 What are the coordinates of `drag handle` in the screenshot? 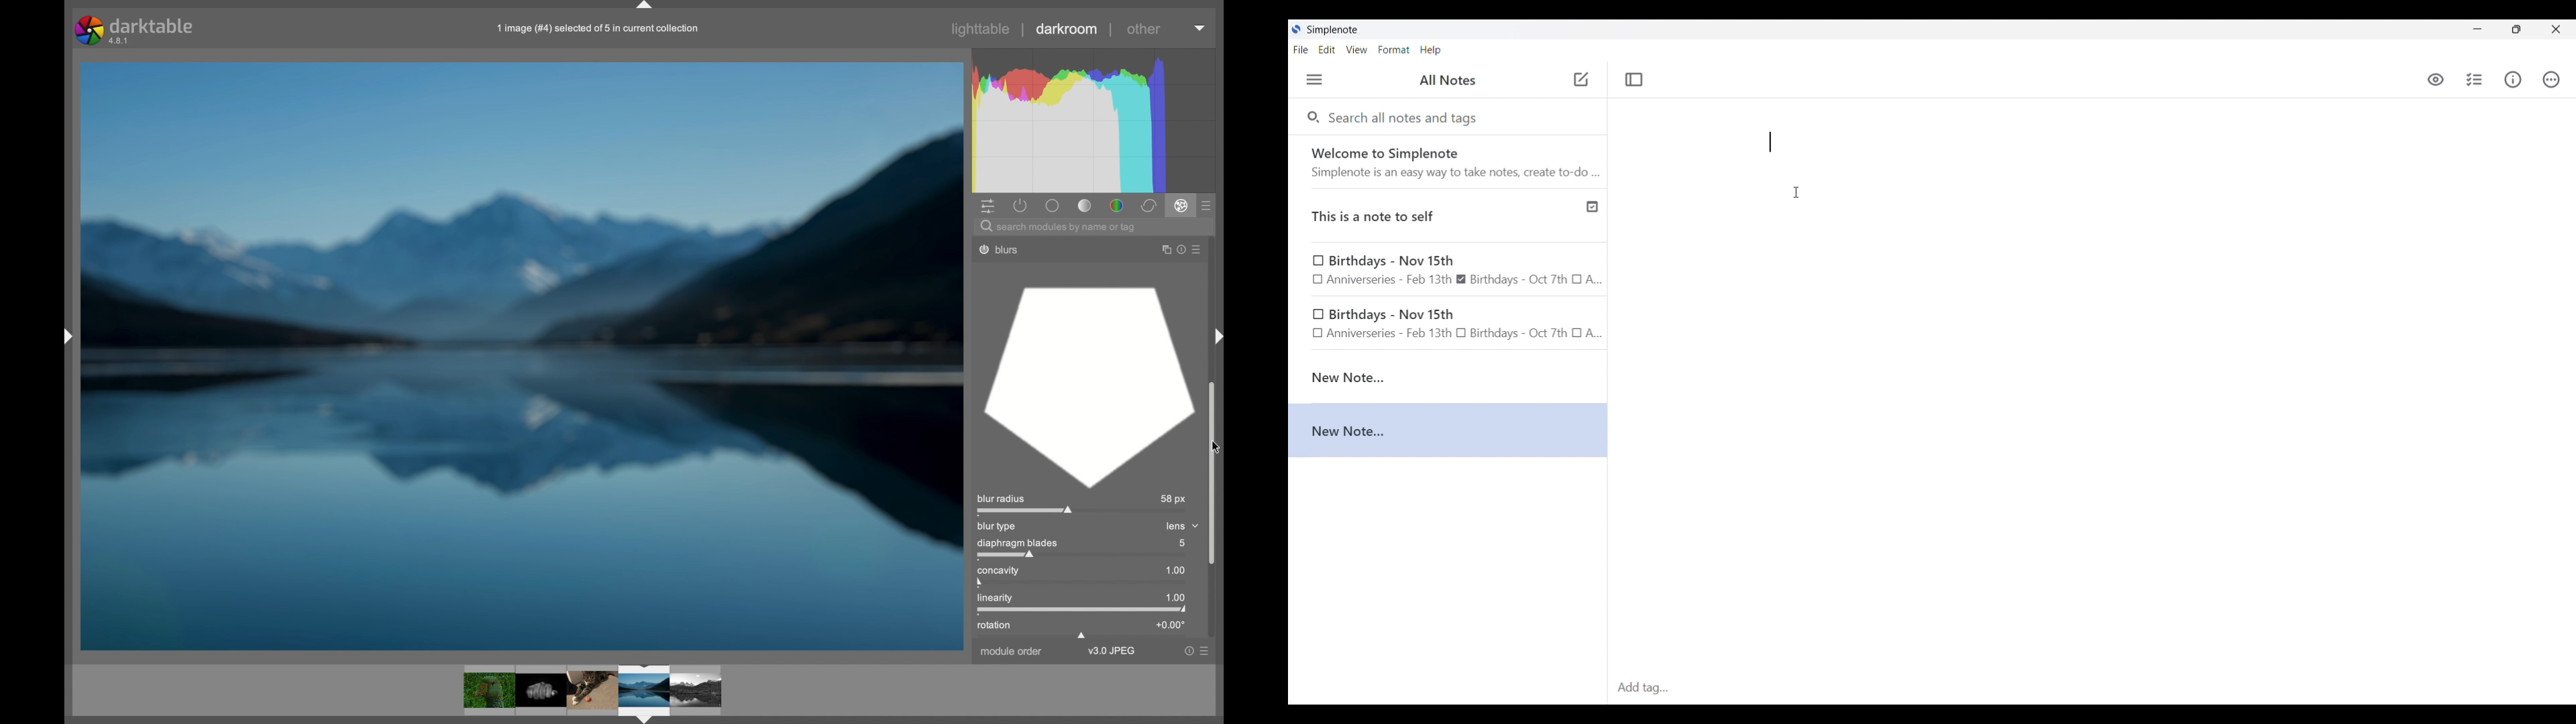 It's located at (645, 6).